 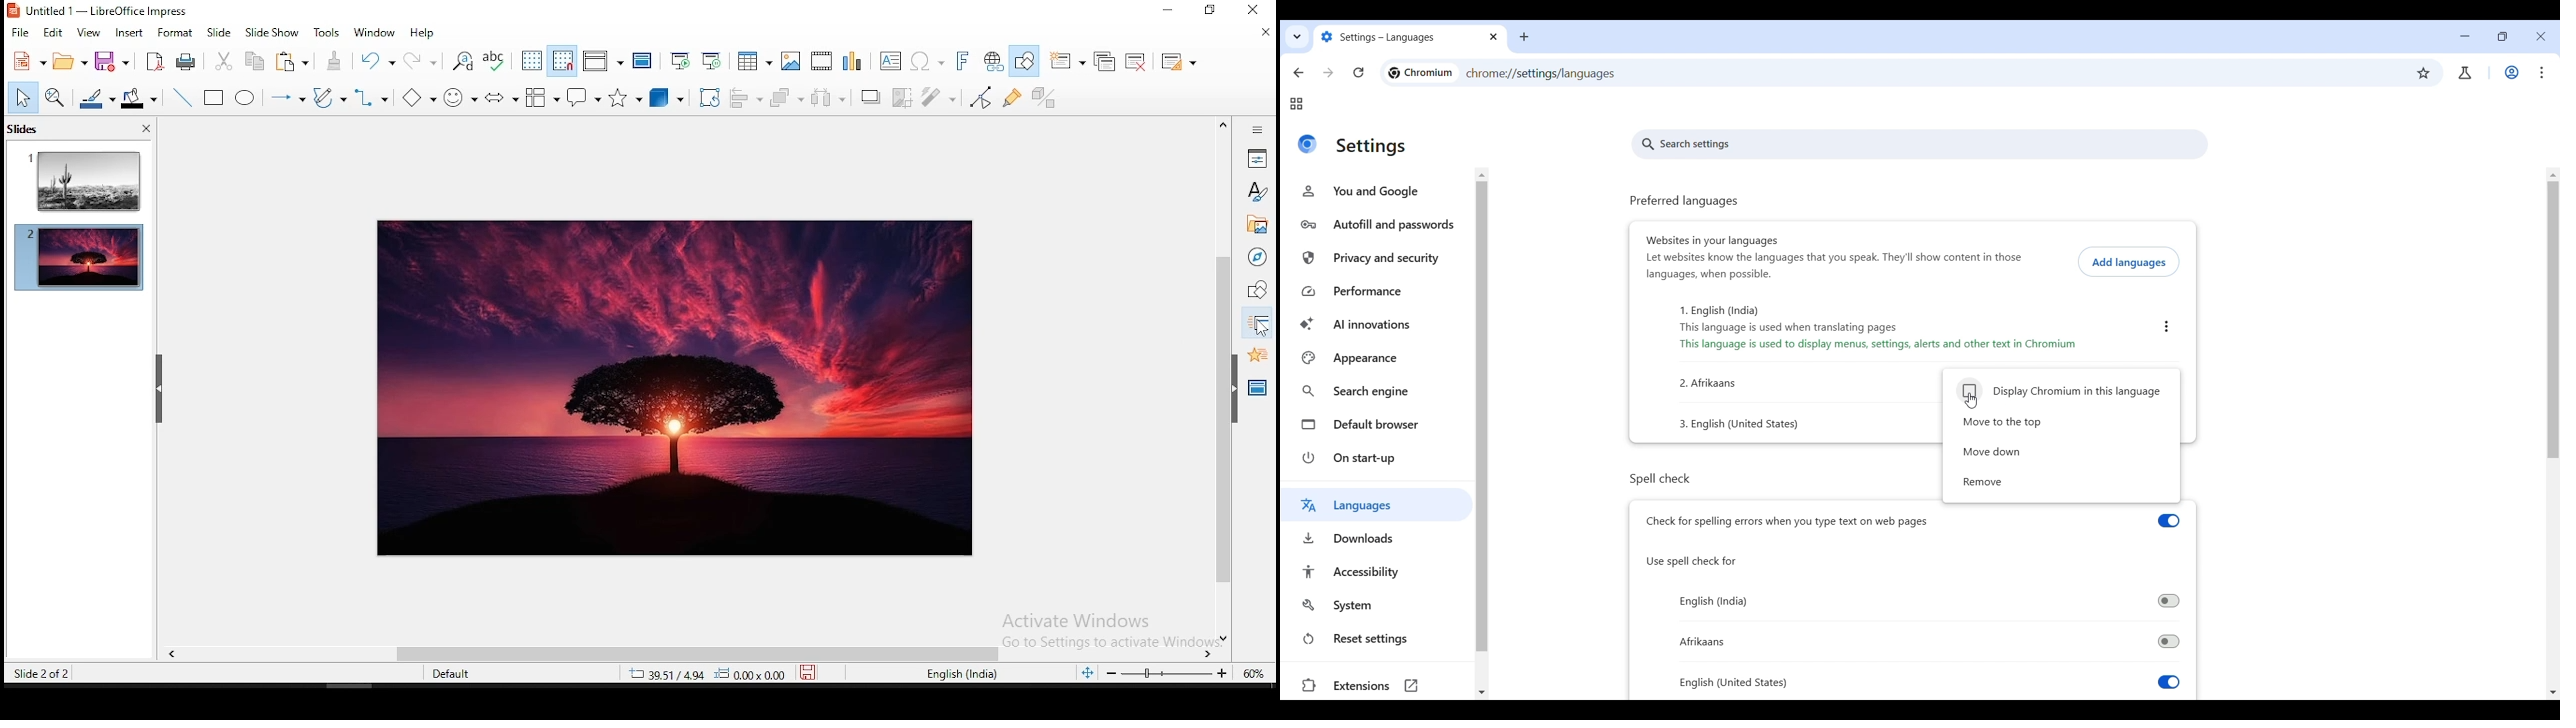 I want to click on styles, so click(x=1254, y=194).